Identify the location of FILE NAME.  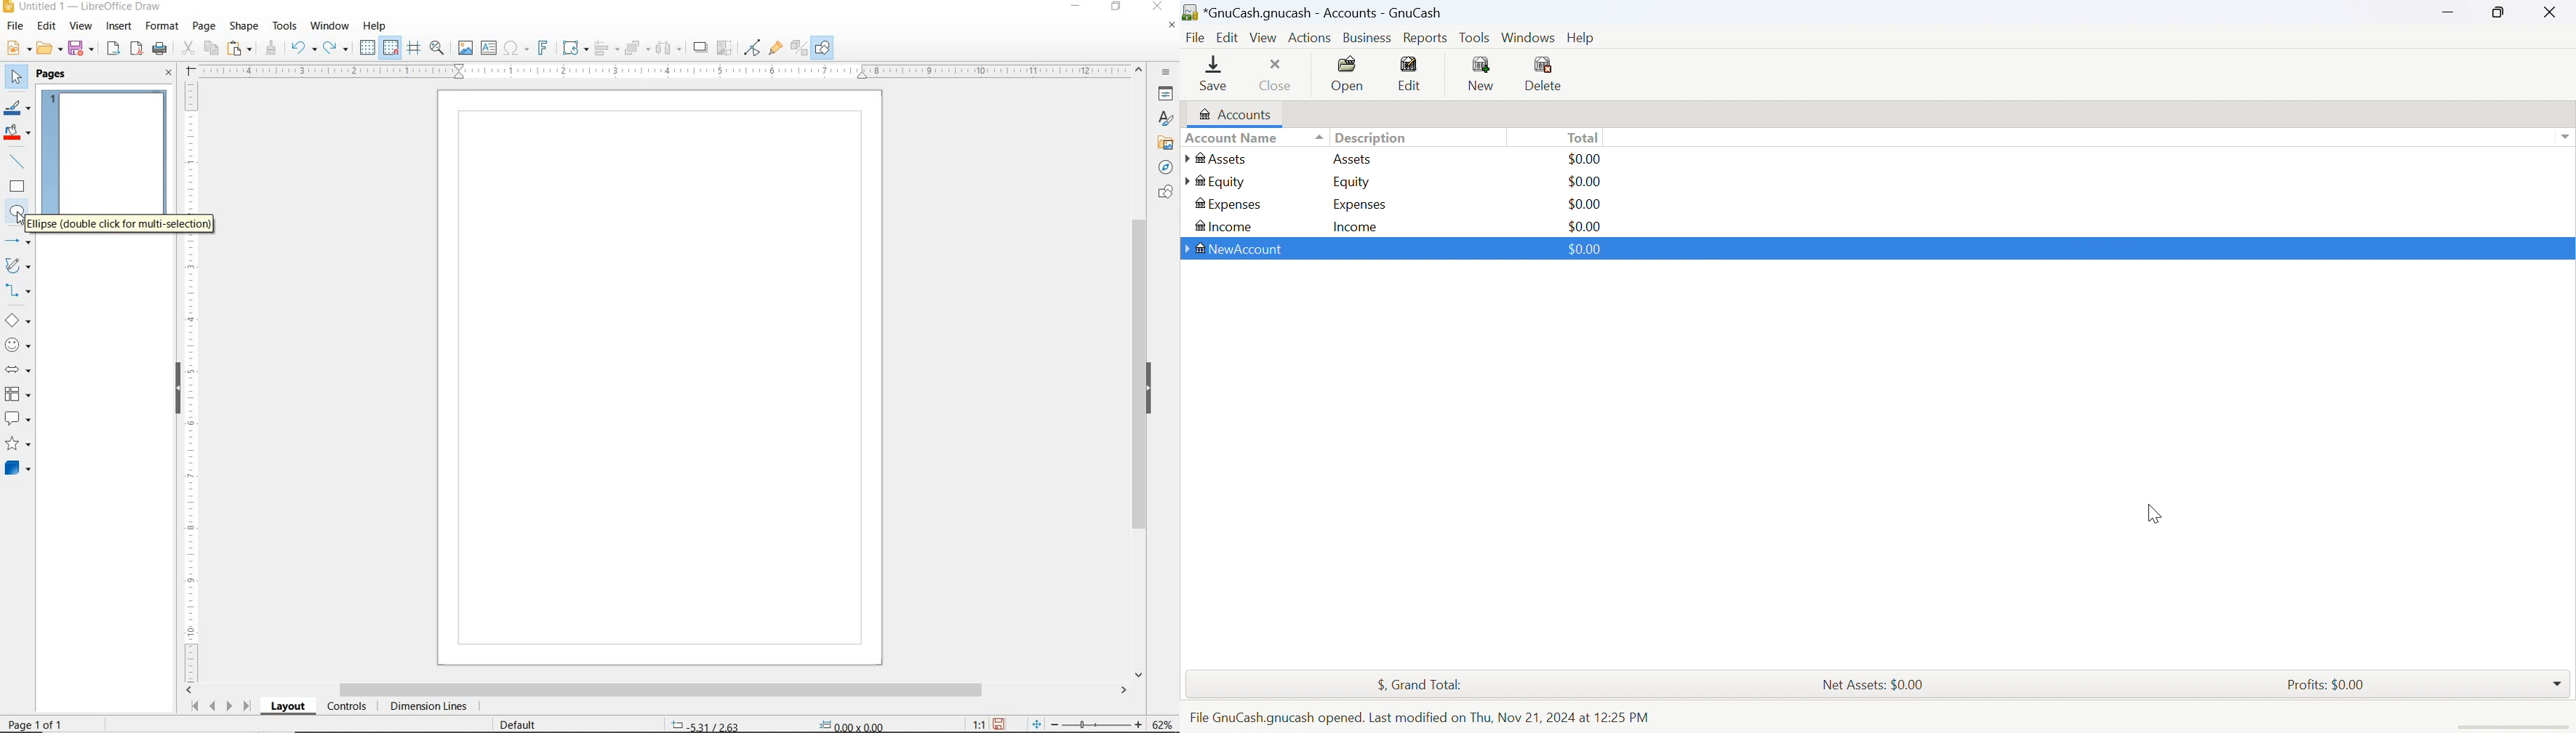
(81, 8).